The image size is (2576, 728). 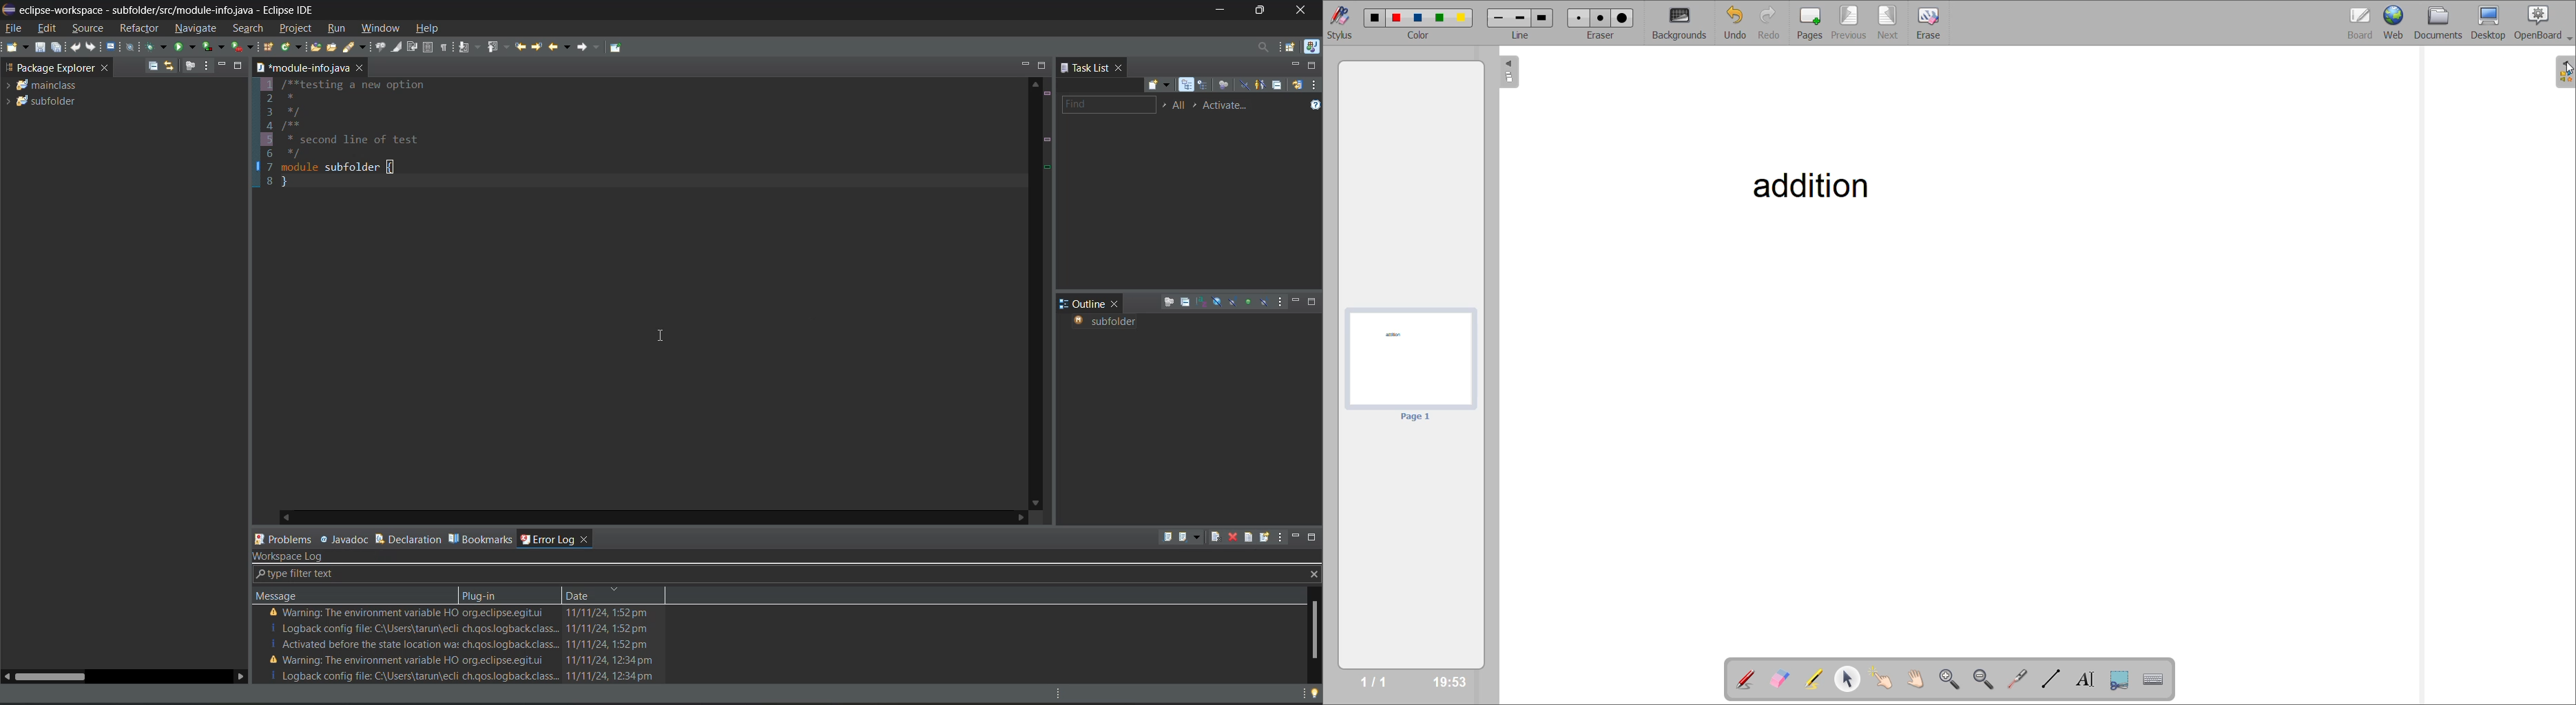 What do you see at coordinates (1311, 65) in the screenshot?
I see `maximize` at bounding box center [1311, 65].